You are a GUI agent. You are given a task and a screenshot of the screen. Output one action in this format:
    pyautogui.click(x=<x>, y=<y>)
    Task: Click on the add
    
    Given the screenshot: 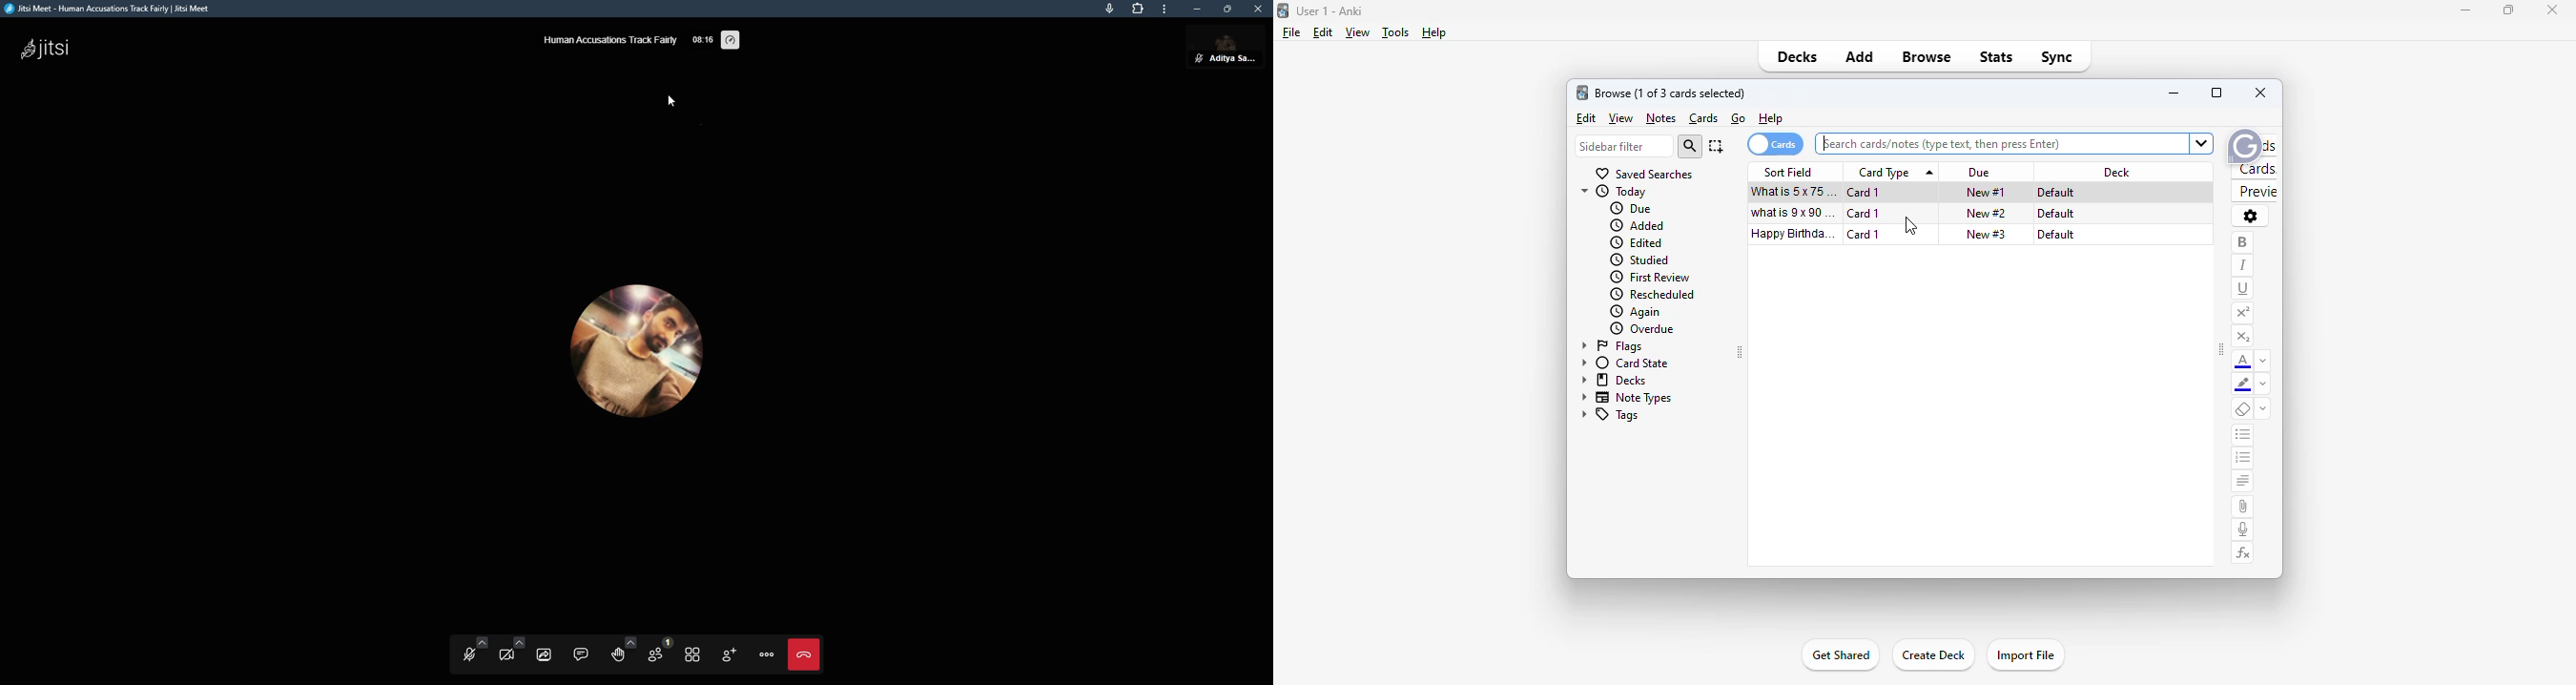 What is the action you would take?
    pyautogui.click(x=1861, y=55)
    